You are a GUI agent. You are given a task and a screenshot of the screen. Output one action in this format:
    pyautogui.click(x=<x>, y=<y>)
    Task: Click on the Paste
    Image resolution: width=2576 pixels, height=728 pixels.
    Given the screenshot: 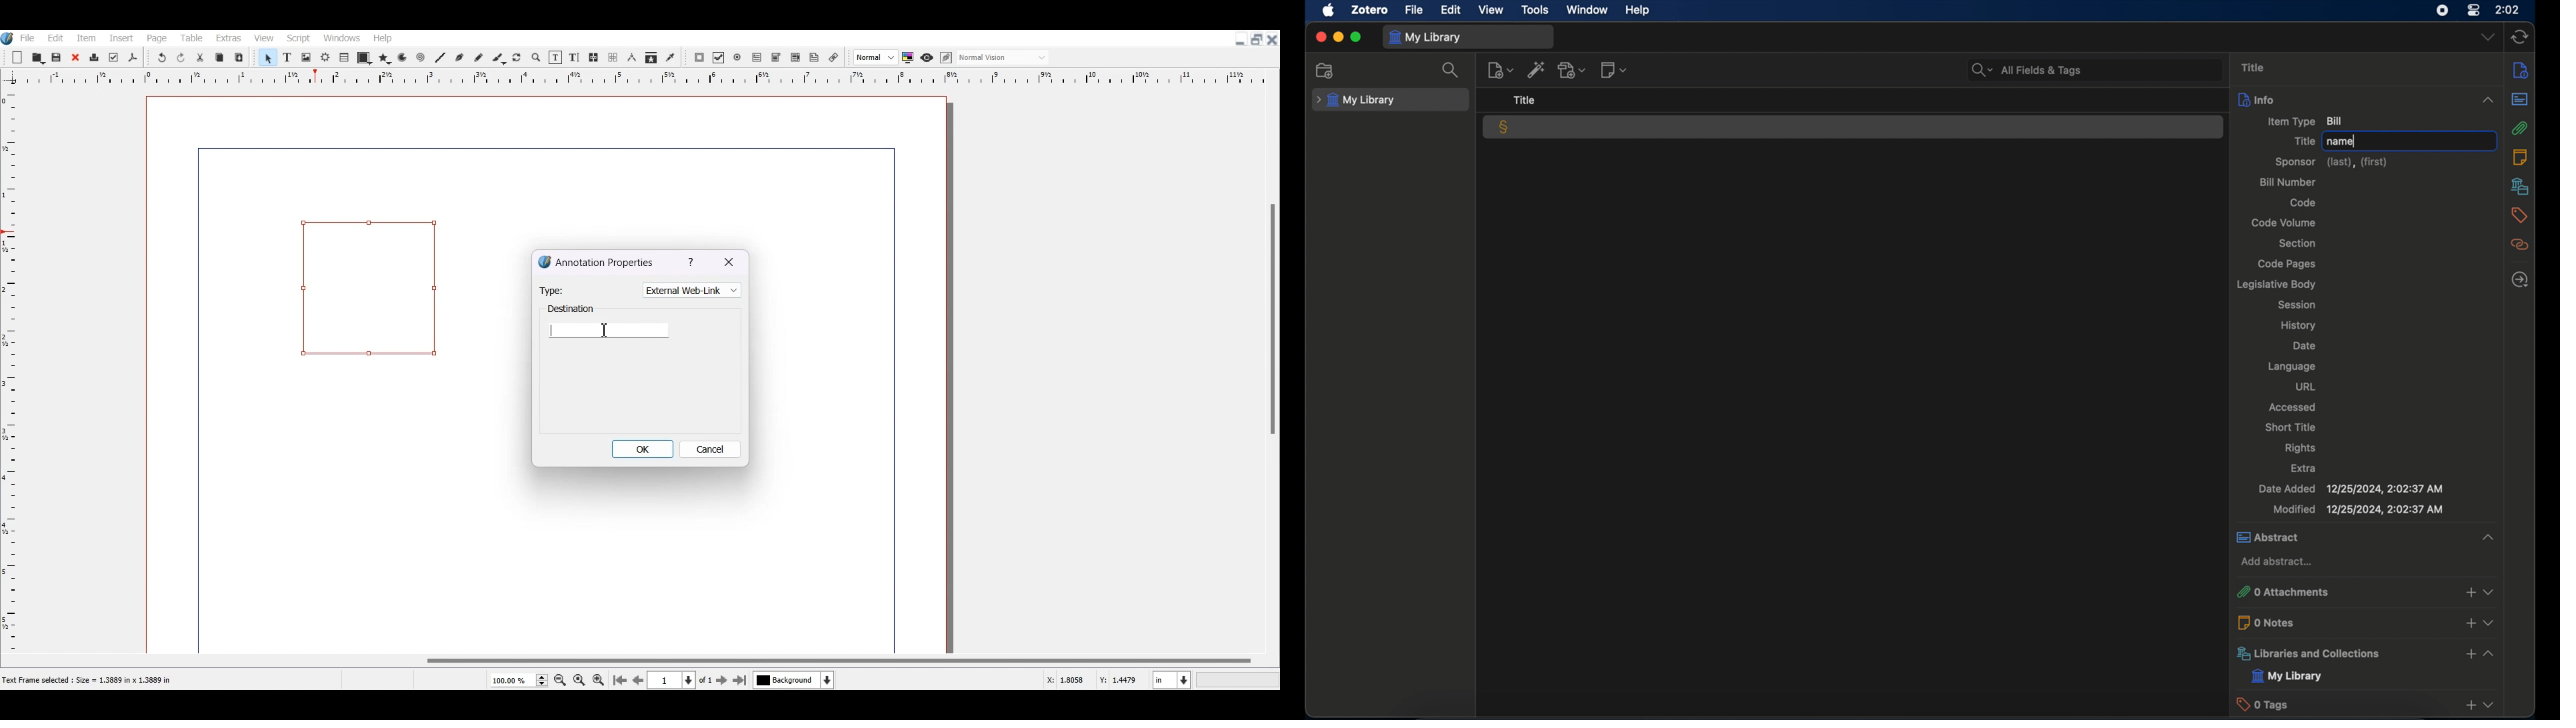 What is the action you would take?
    pyautogui.click(x=239, y=57)
    